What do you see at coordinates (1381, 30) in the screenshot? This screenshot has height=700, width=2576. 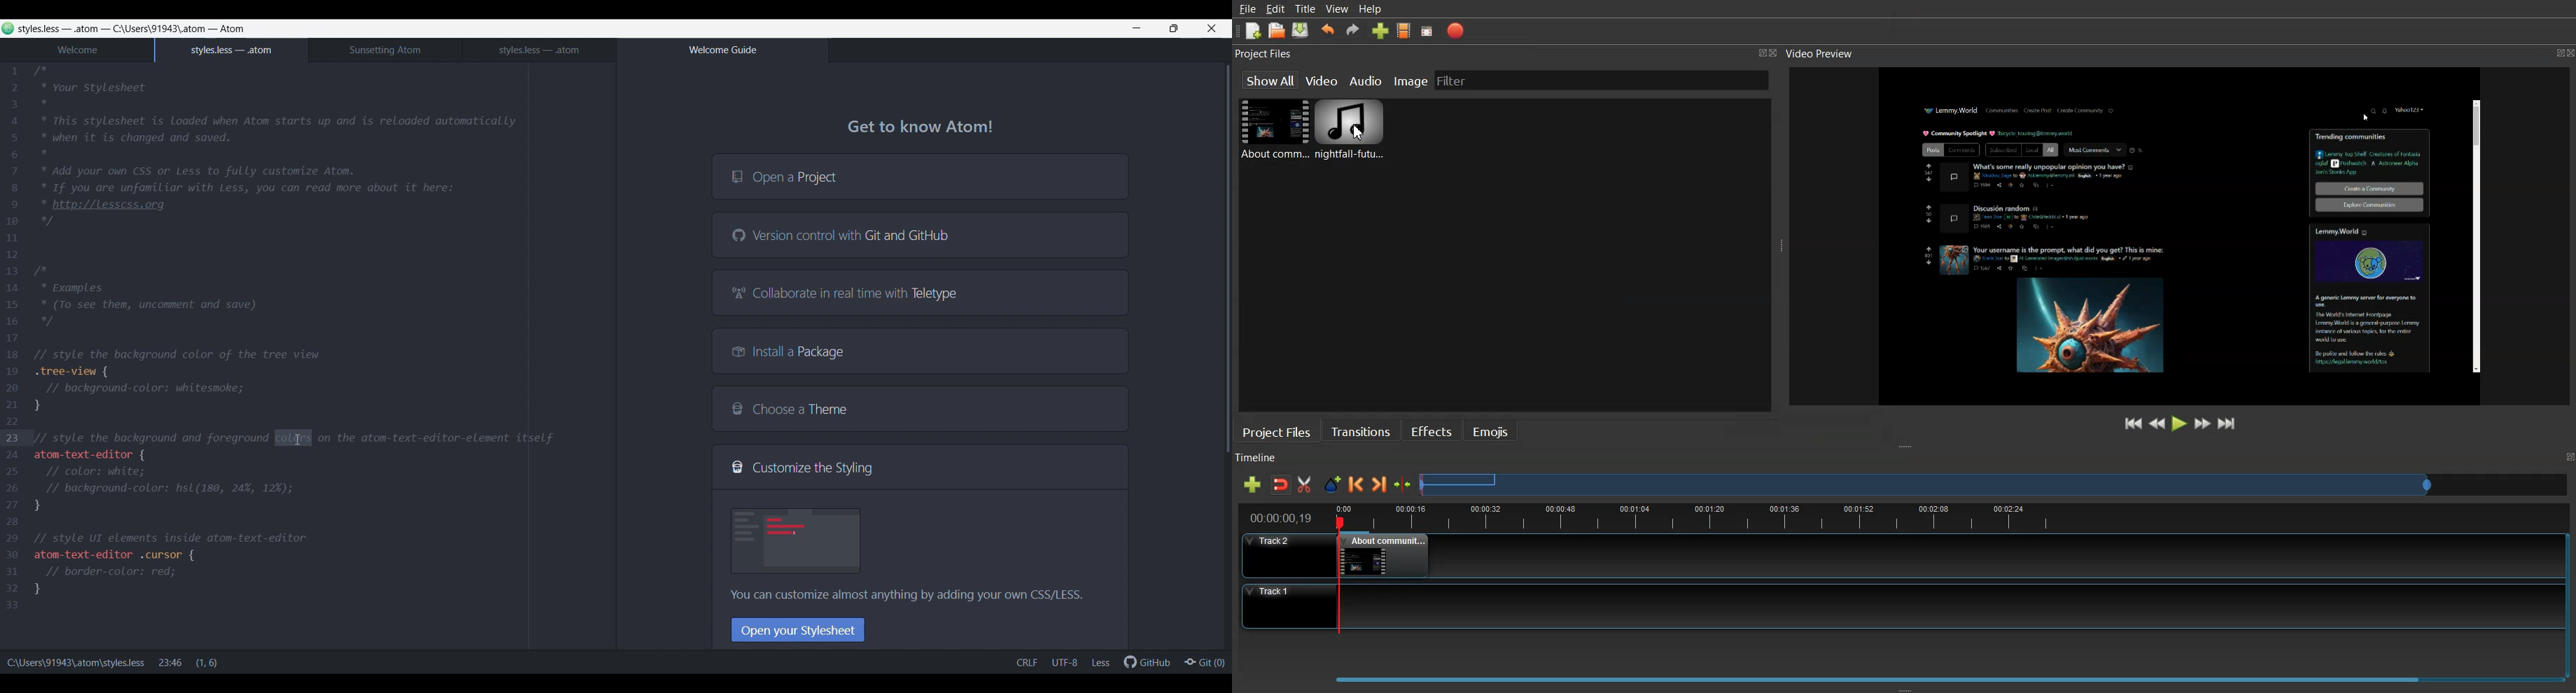 I see `Import file` at bounding box center [1381, 30].